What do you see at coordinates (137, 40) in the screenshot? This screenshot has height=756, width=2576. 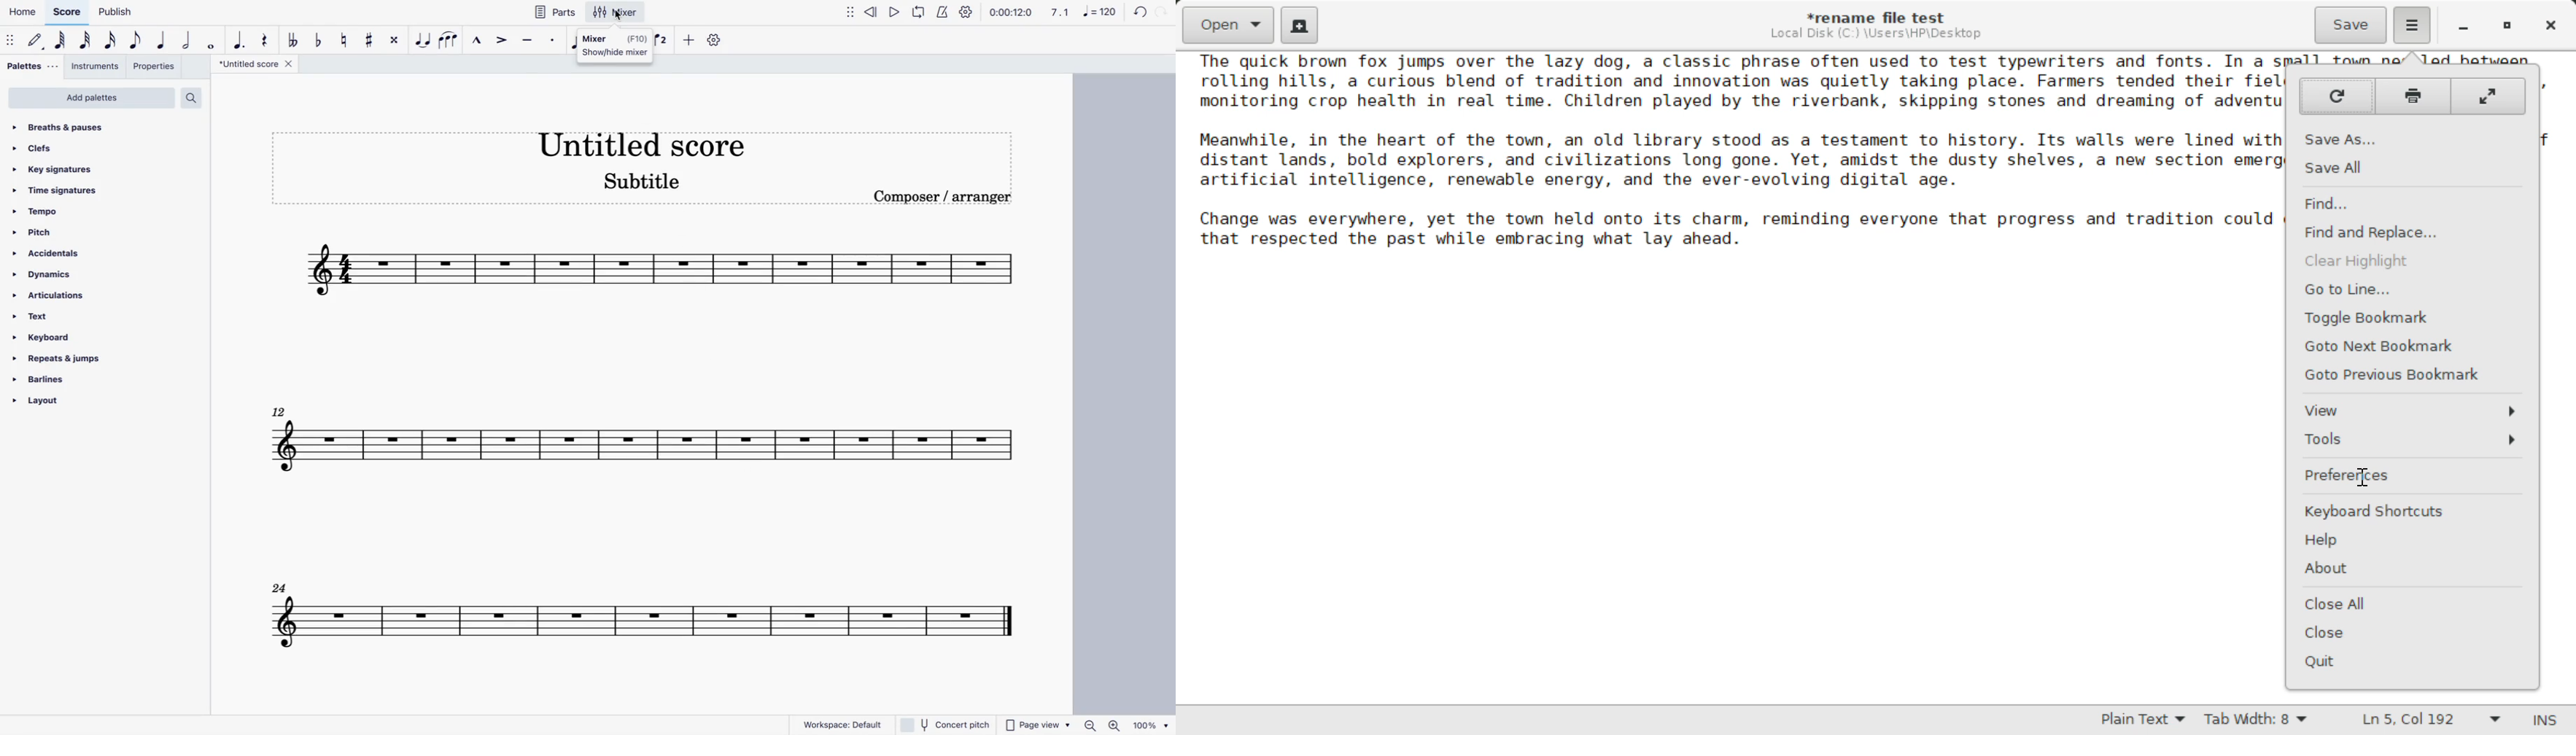 I see `eight note` at bounding box center [137, 40].